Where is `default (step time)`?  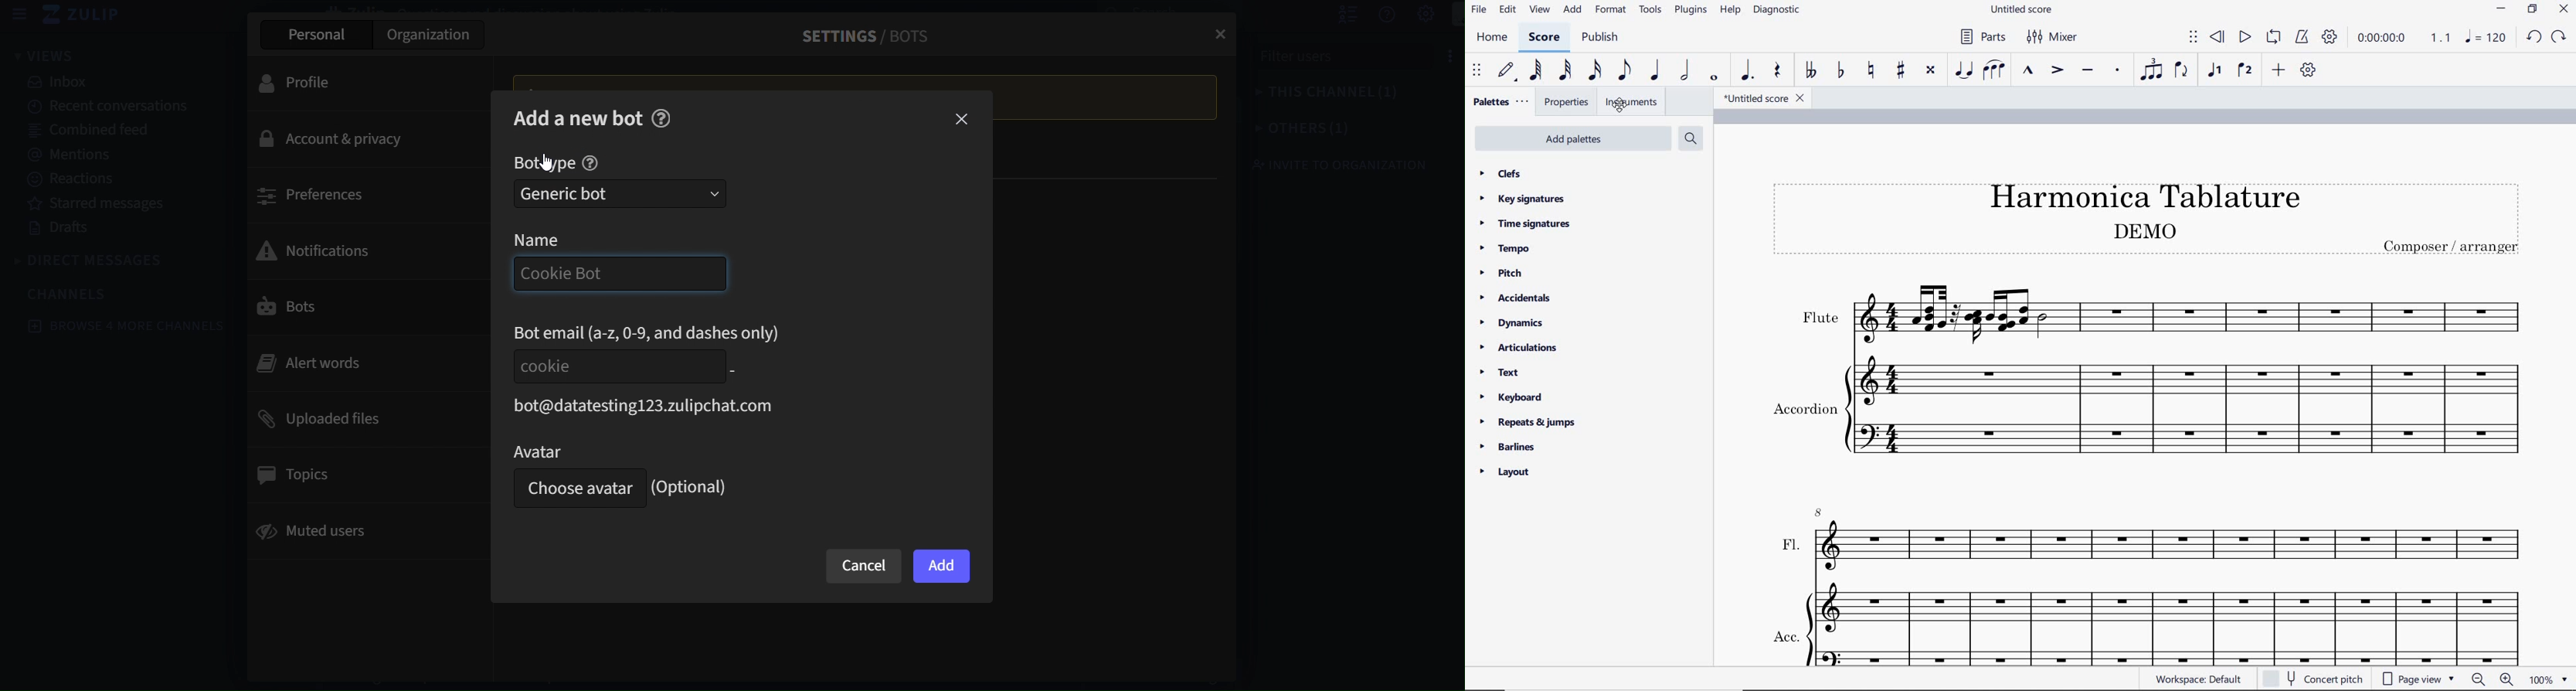 default (step time) is located at coordinates (1505, 71).